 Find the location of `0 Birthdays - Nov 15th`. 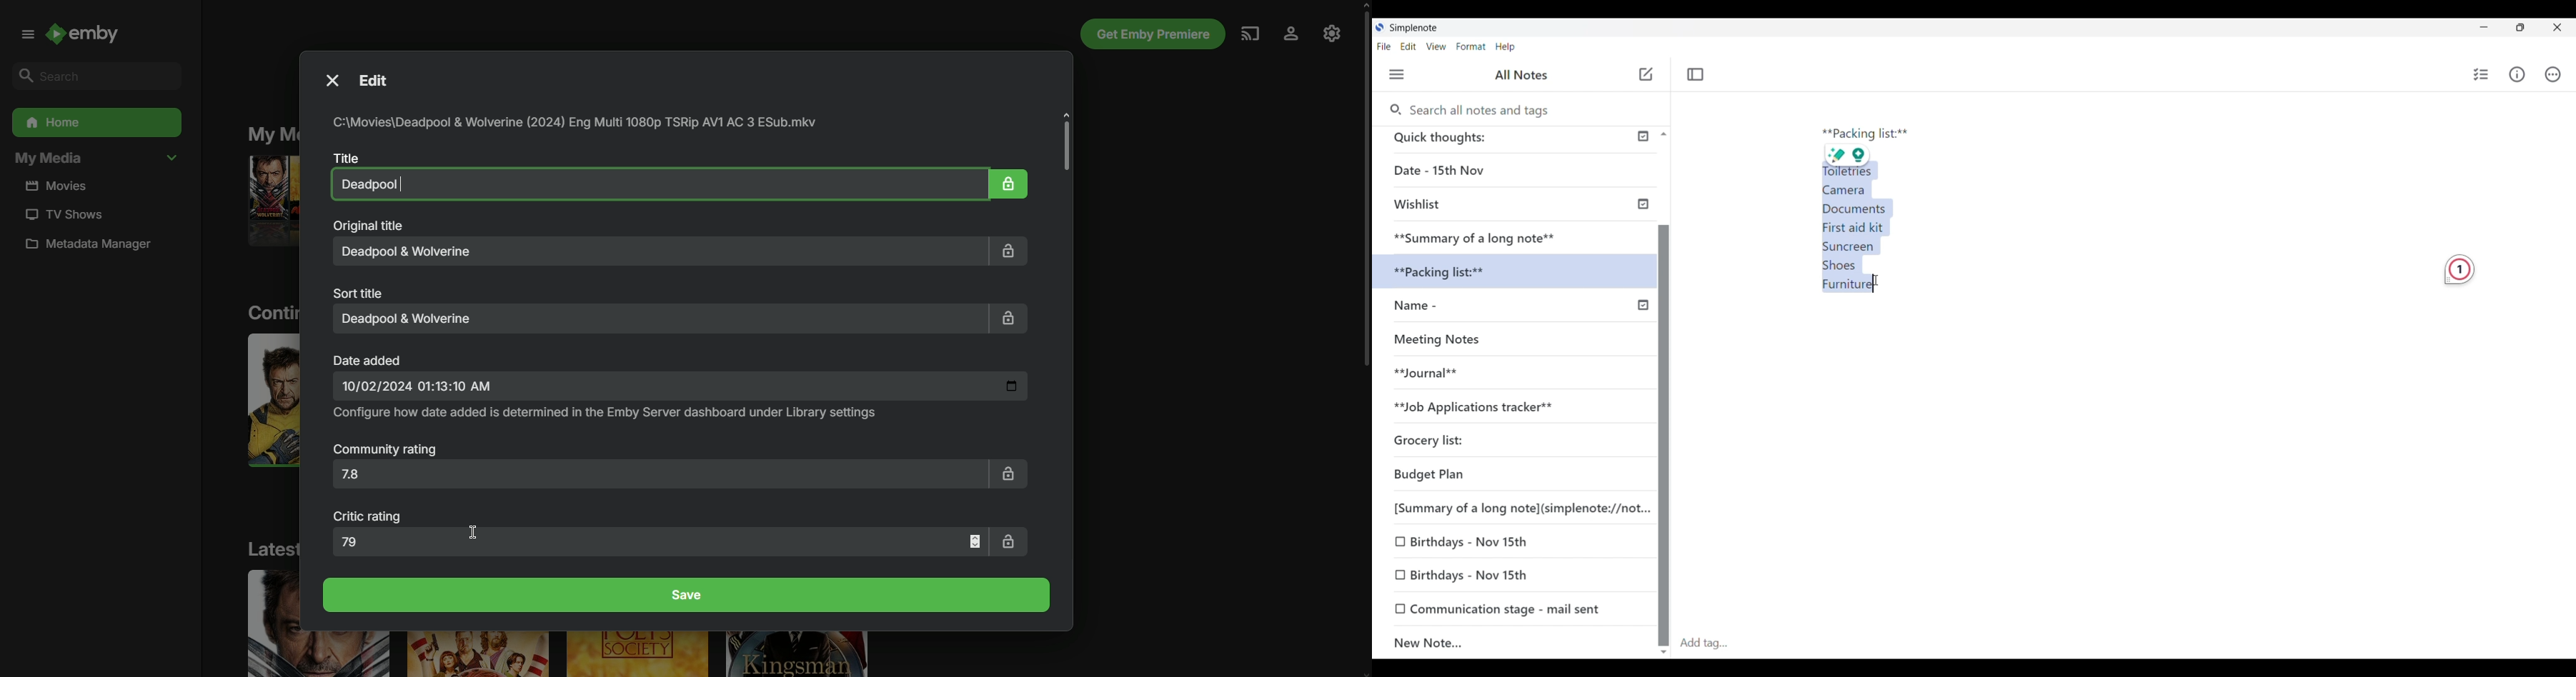

0 Birthdays - Nov 15th is located at coordinates (1474, 574).